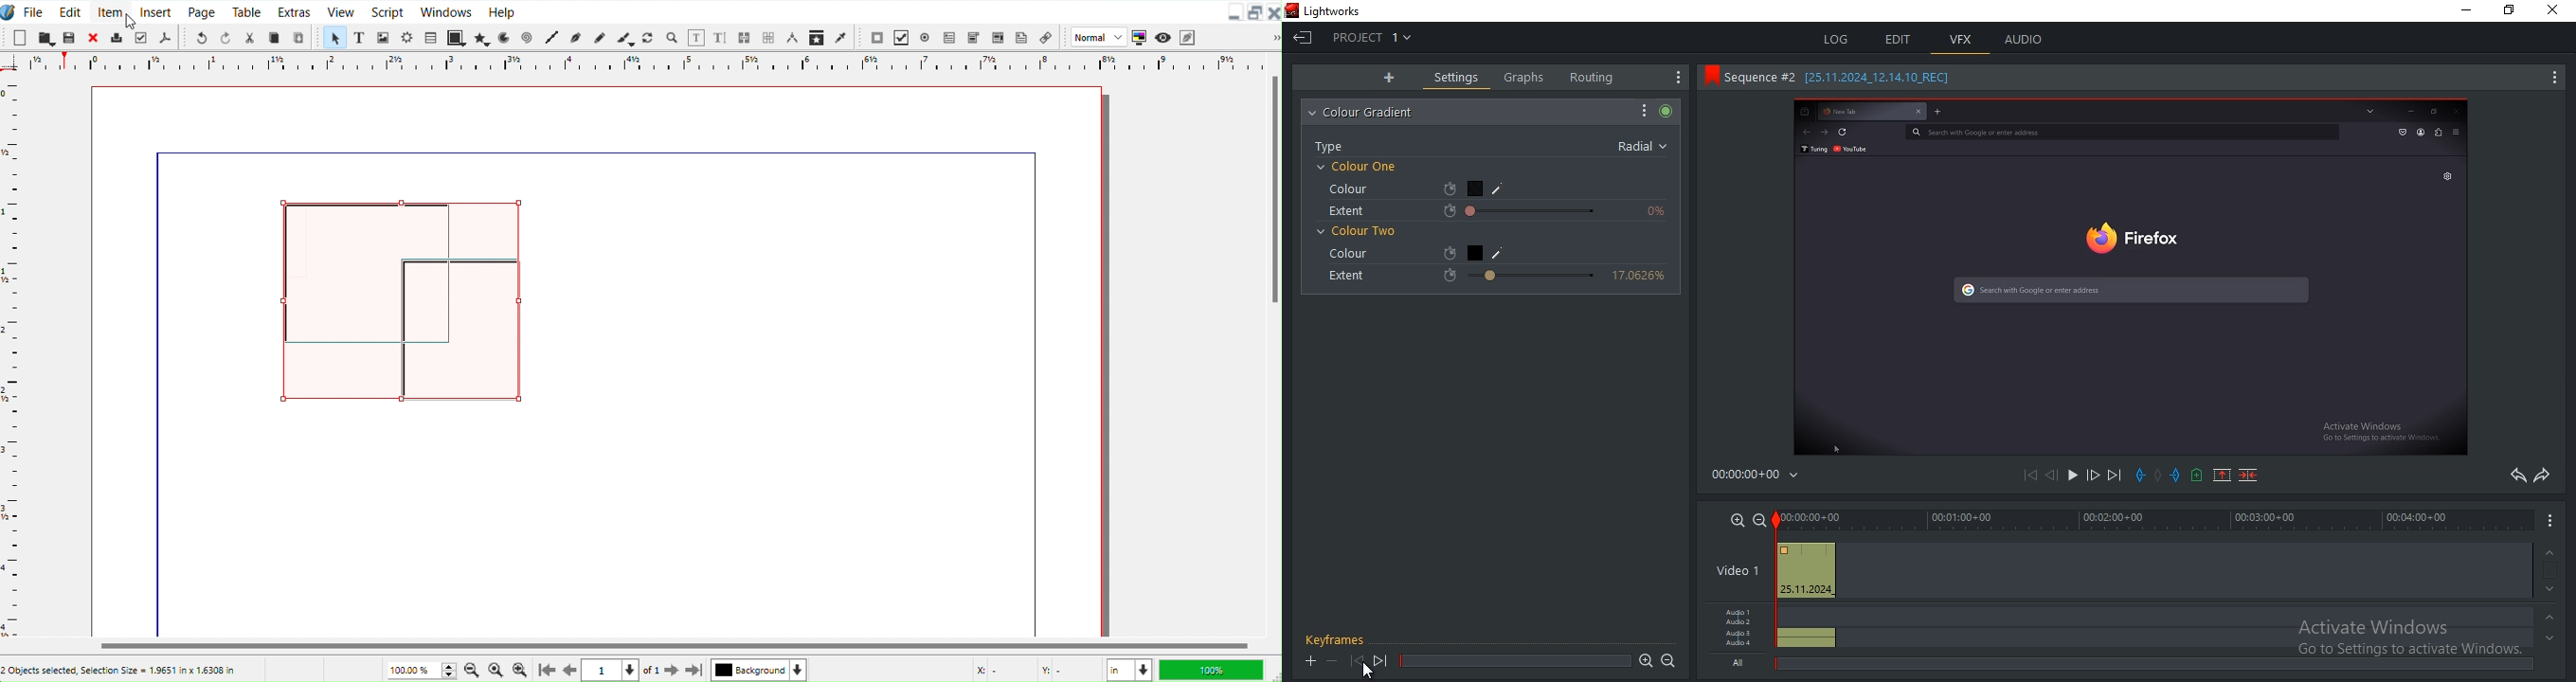  What do you see at coordinates (496, 669) in the screenshot?
I see `Zoom to 100%` at bounding box center [496, 669].